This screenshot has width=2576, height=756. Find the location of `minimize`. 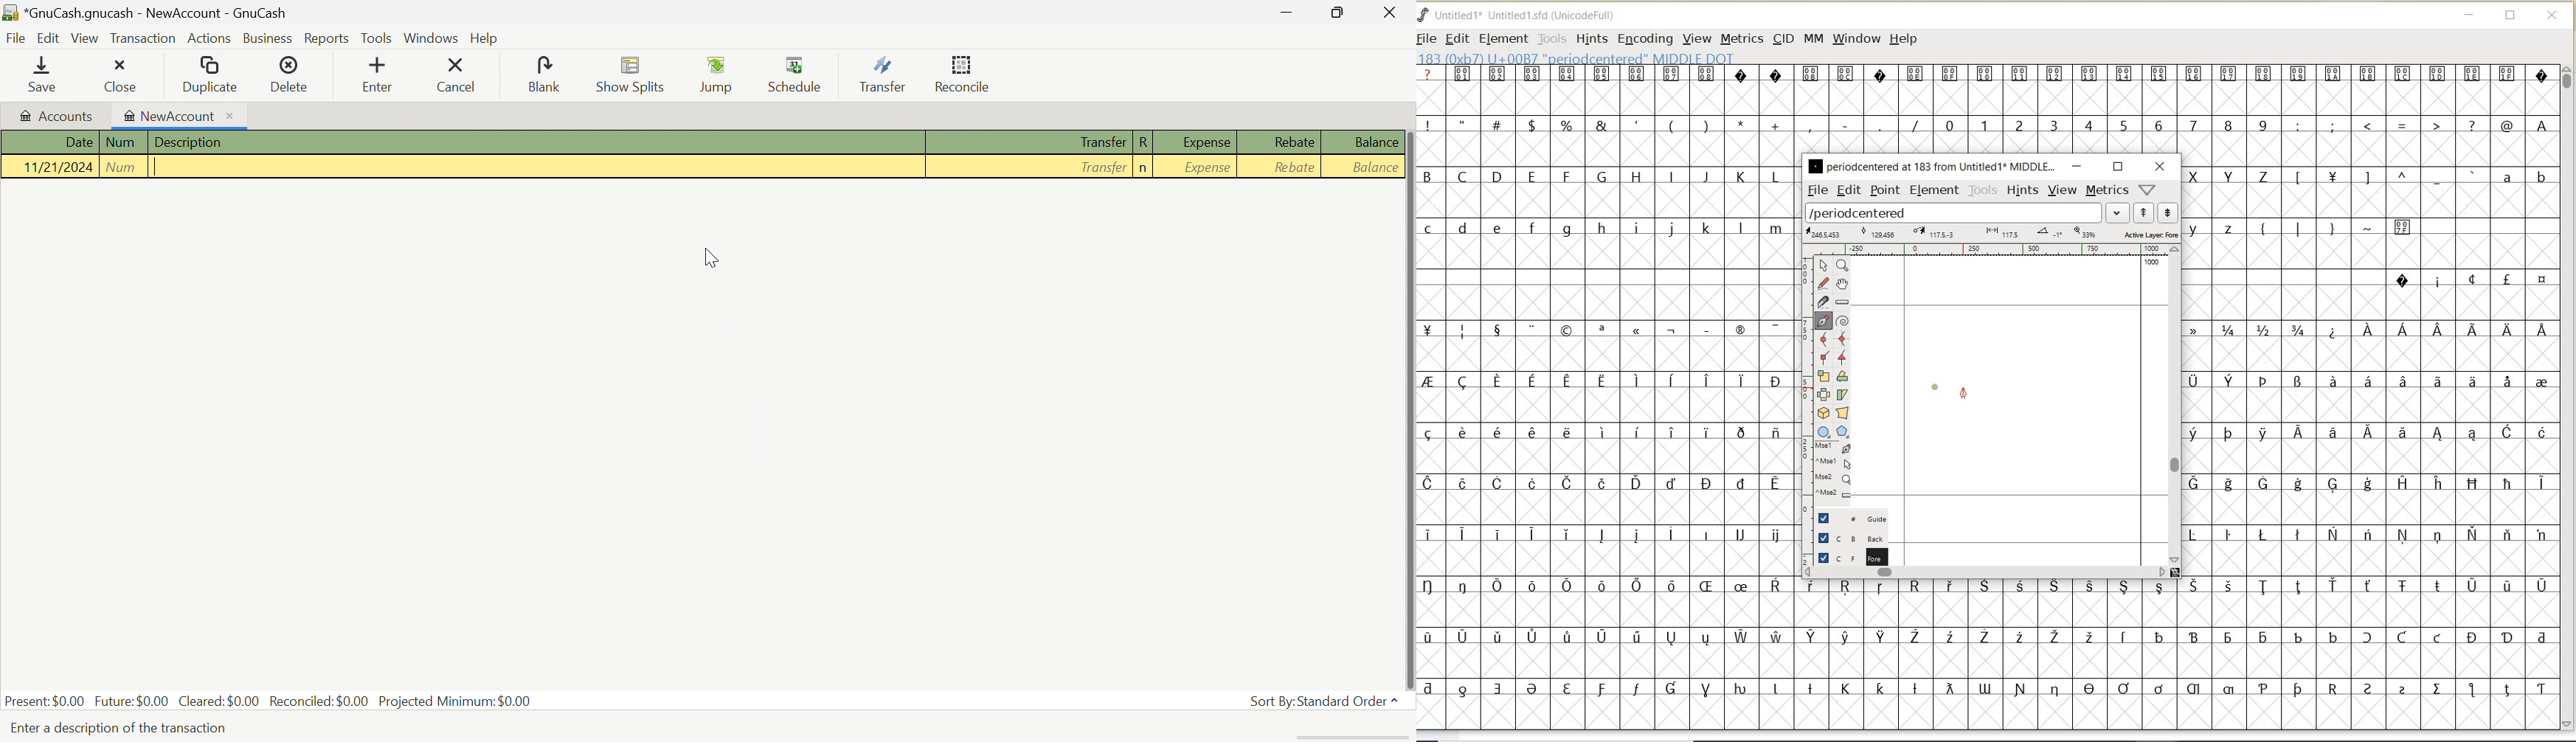

minimize is located at coordinates (2077, 166).